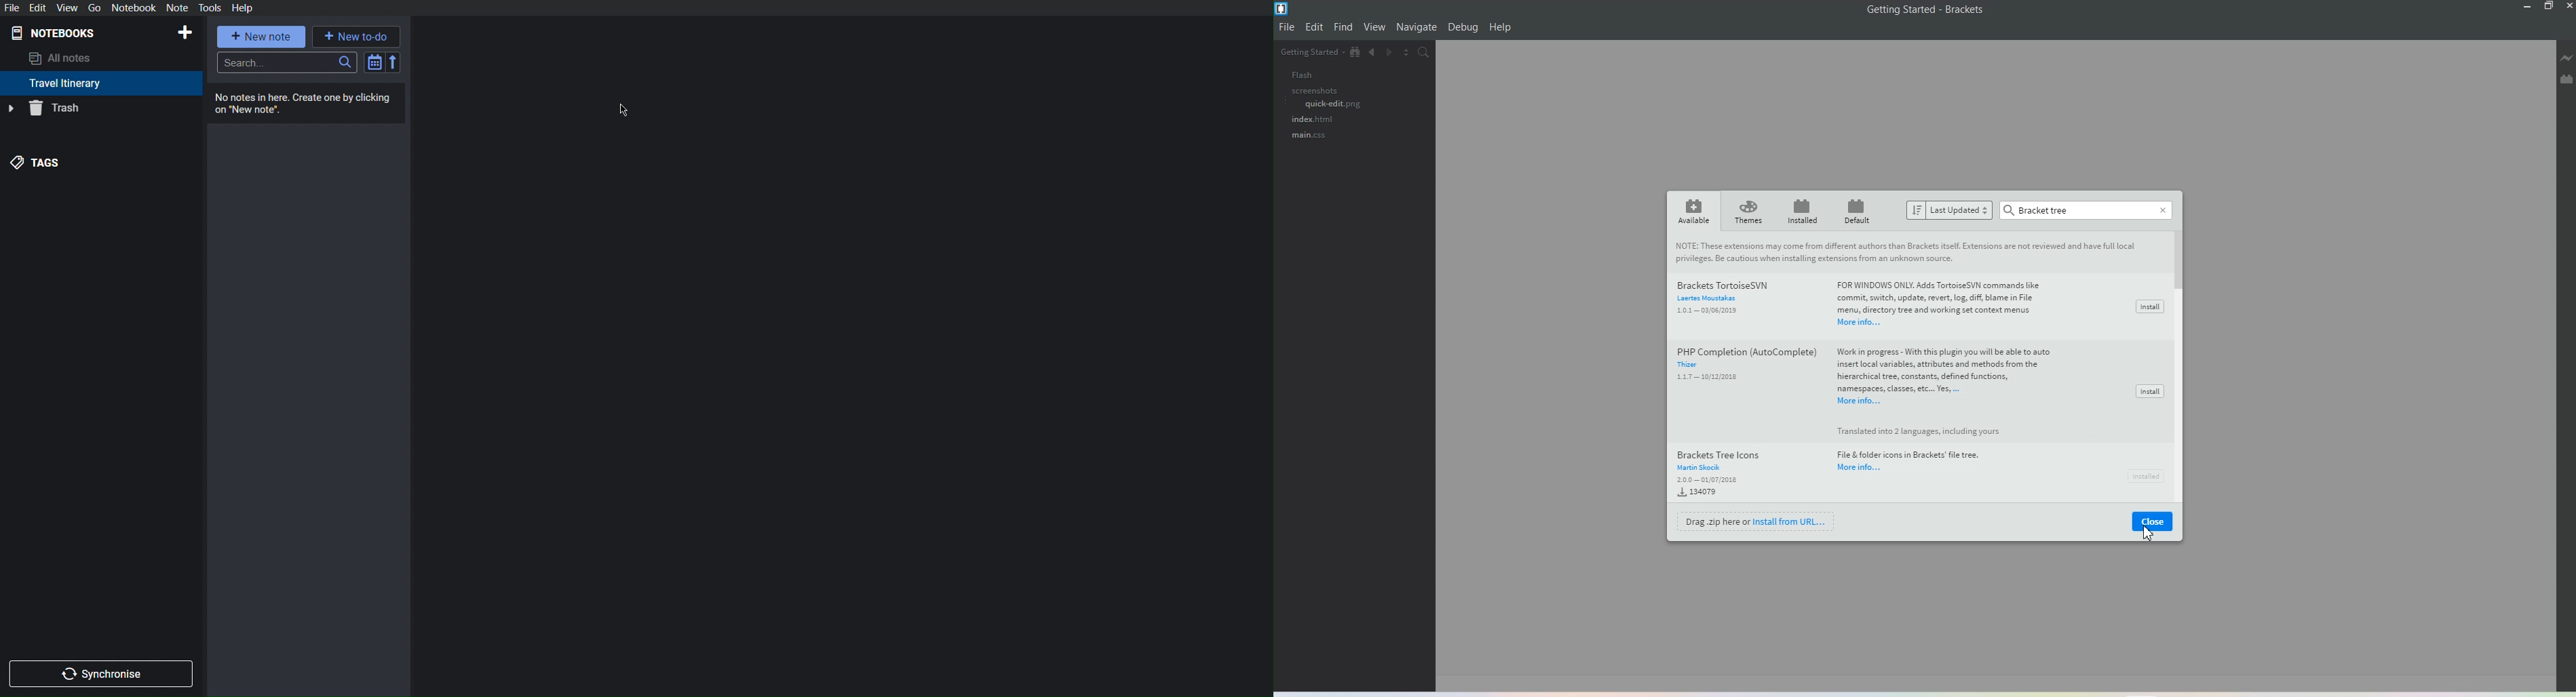  I want to click on Notebooks, so click(54, 34).